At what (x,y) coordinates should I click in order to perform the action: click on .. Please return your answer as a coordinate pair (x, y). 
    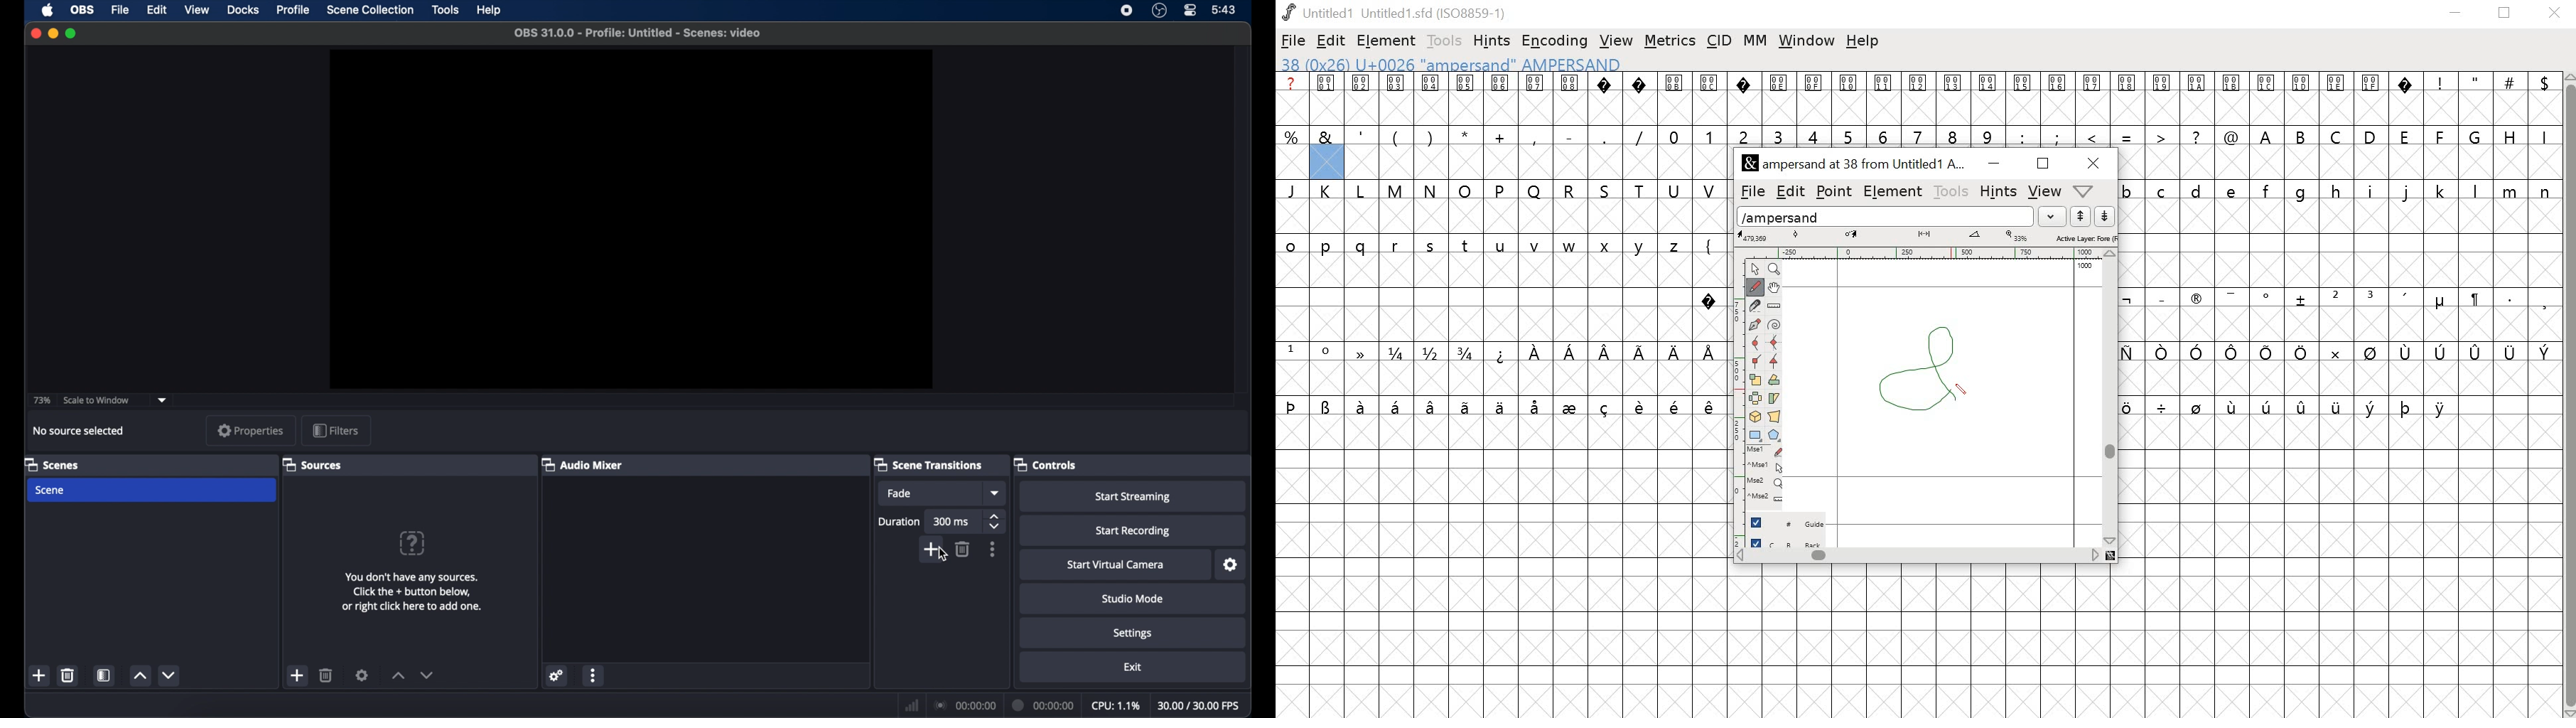
    Looking at the image, I should click on (1603, 136).